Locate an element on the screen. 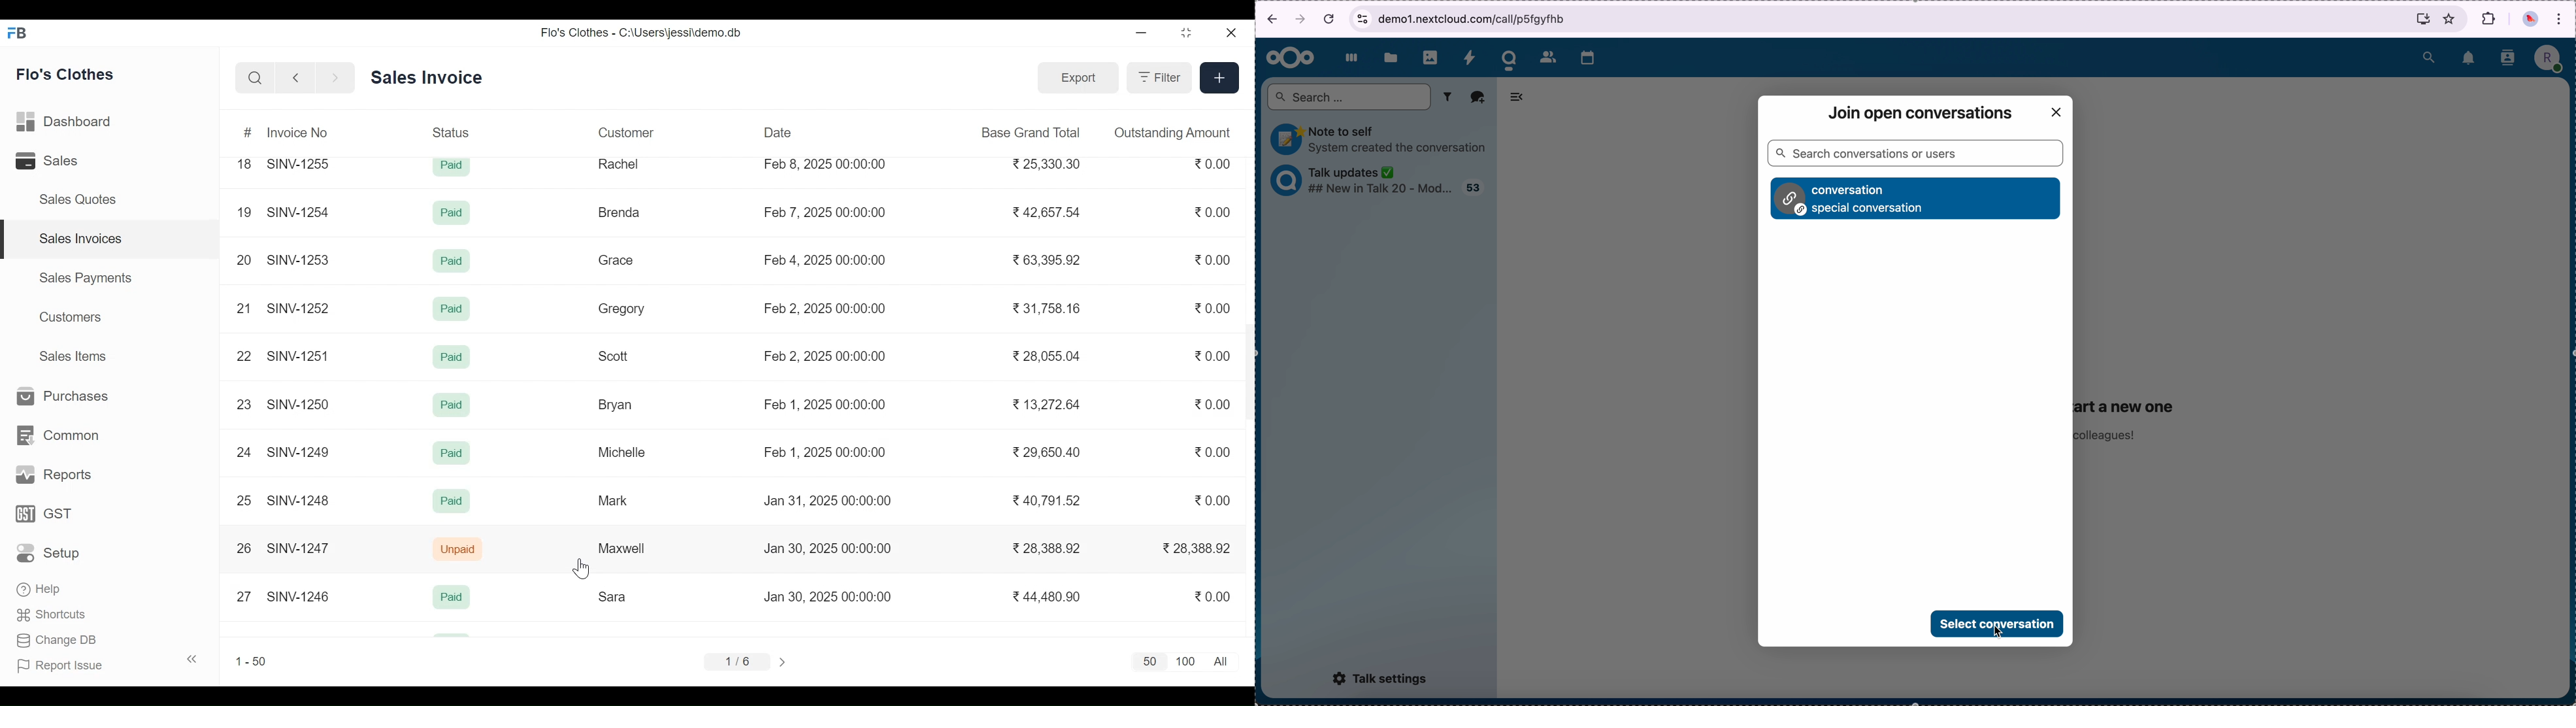  Paid is located at coordinates (451, 405).